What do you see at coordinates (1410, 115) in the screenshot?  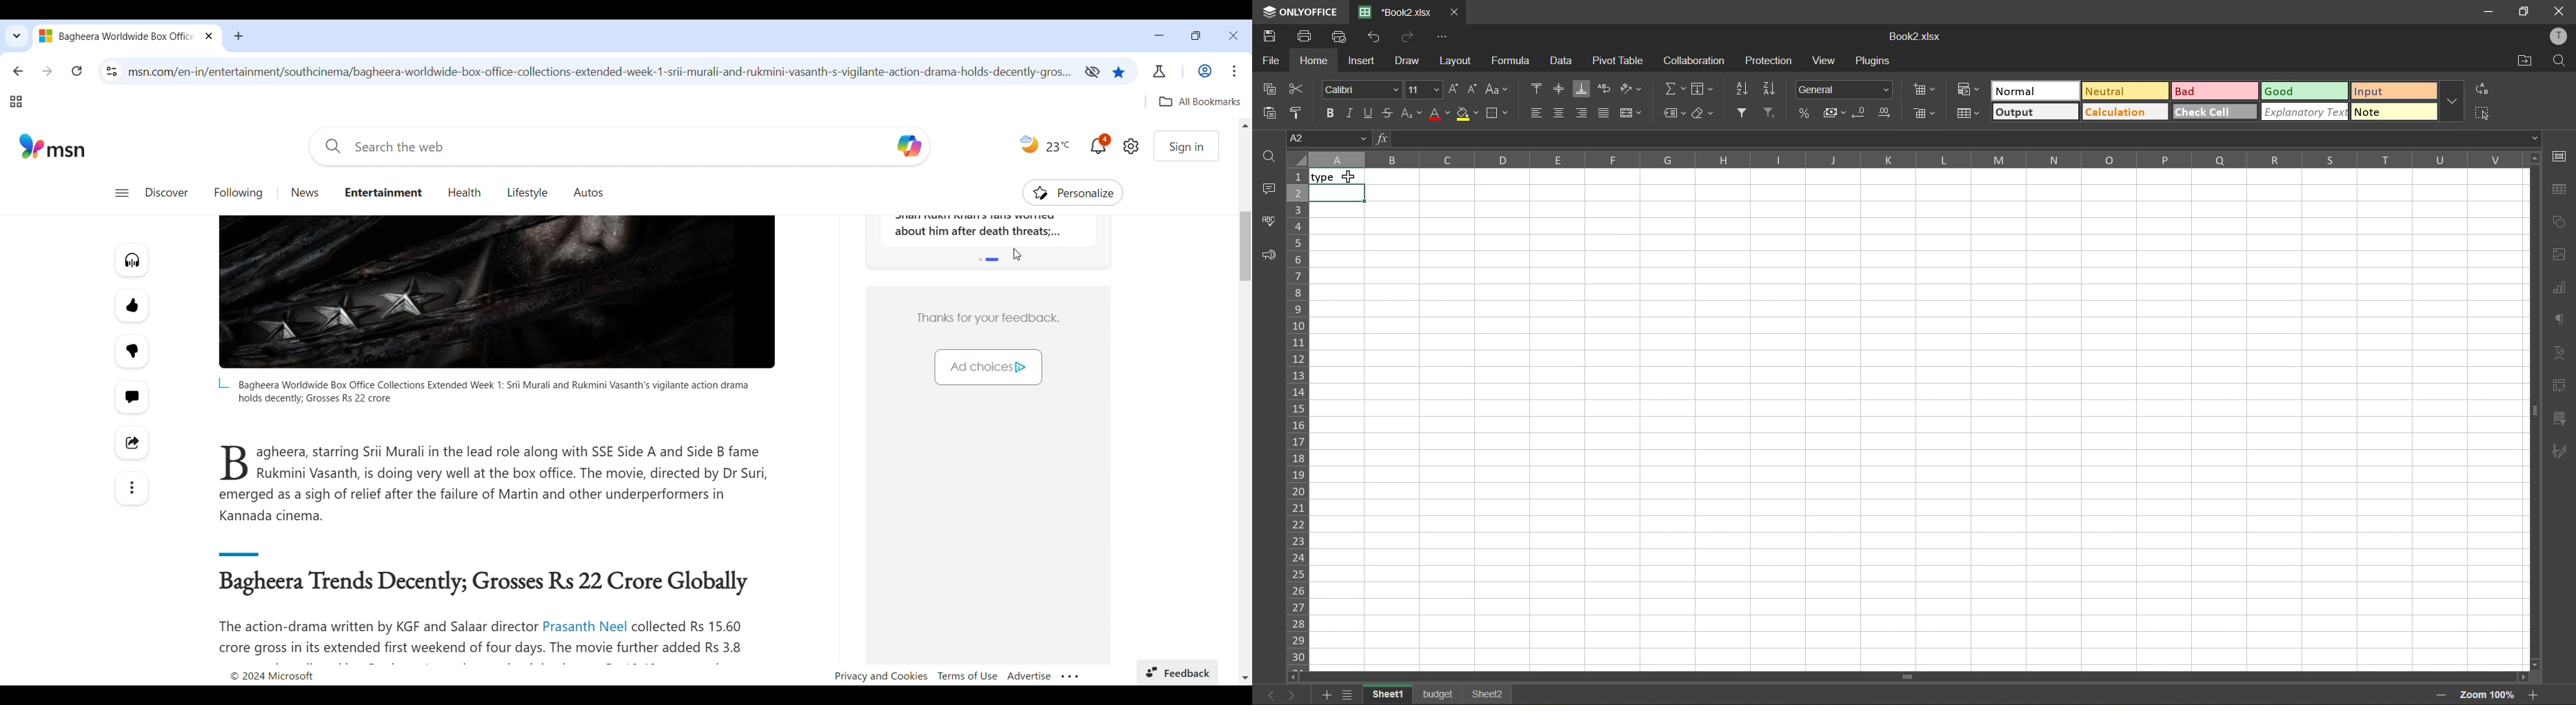 I see `sub/superscript` at bounding box center [1410, 115].